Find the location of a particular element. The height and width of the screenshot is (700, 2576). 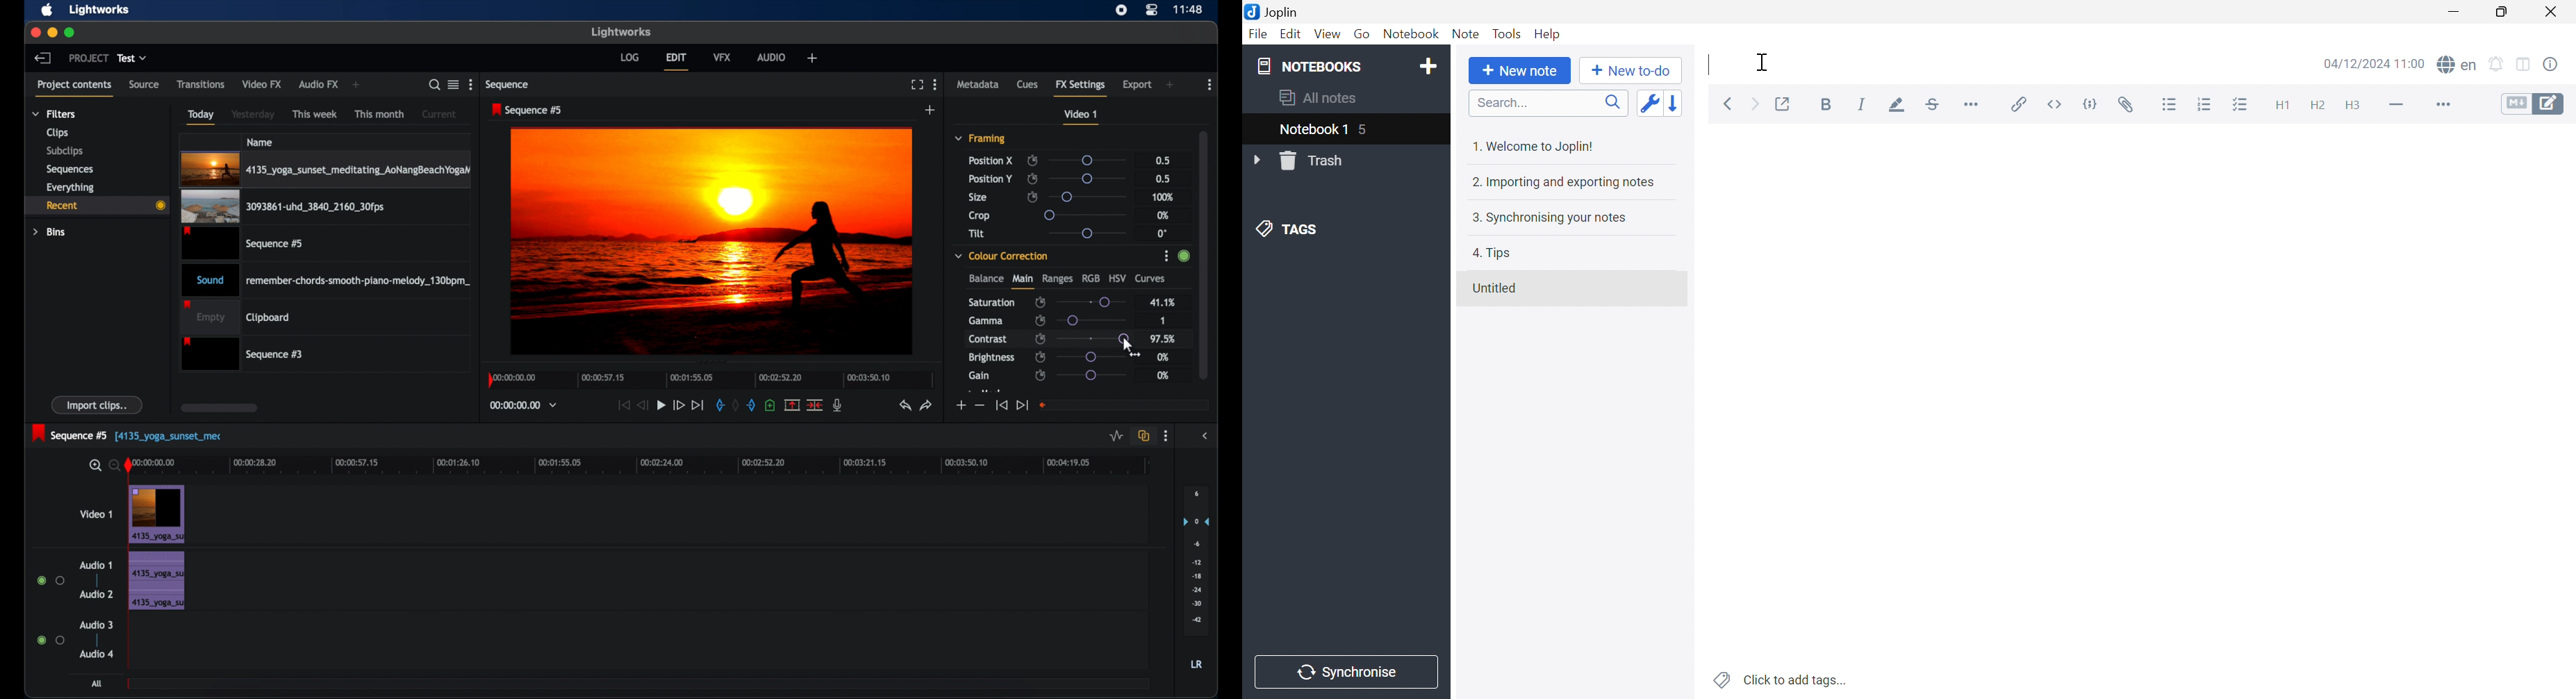

timeline scale is located at coordinates (648, 467).